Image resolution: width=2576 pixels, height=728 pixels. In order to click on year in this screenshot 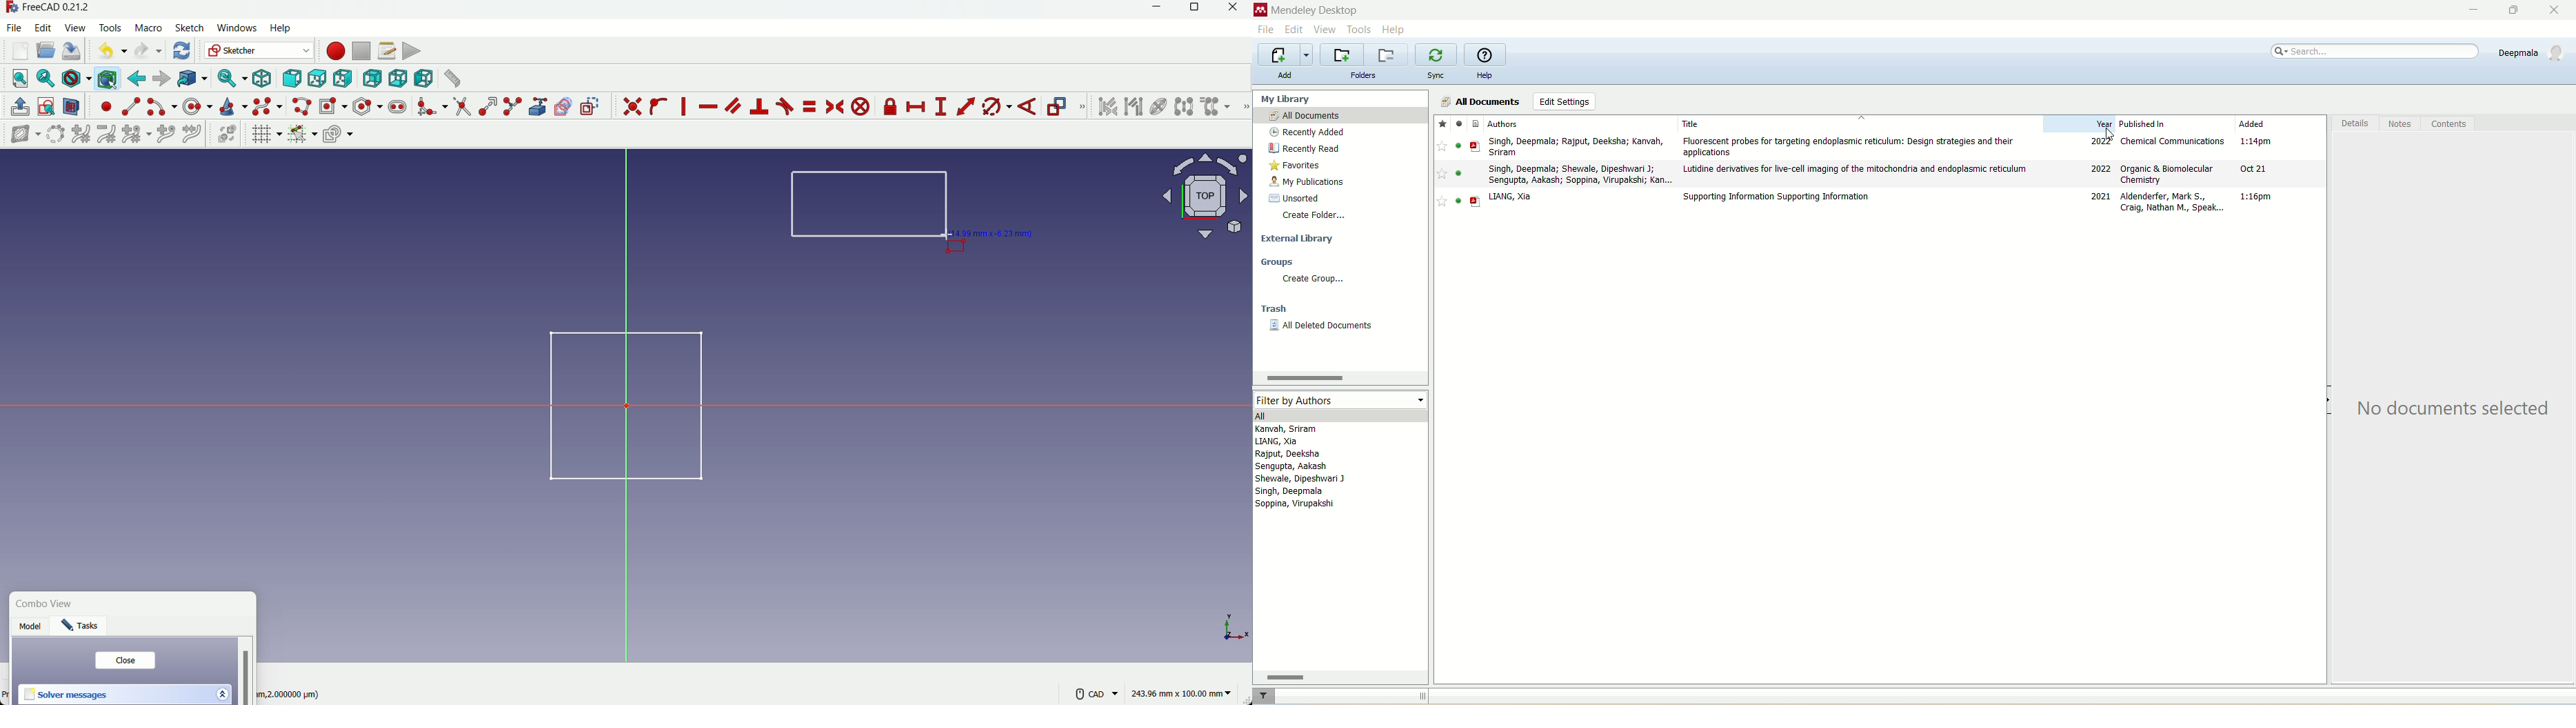, I will do `click(2078, 125)`.